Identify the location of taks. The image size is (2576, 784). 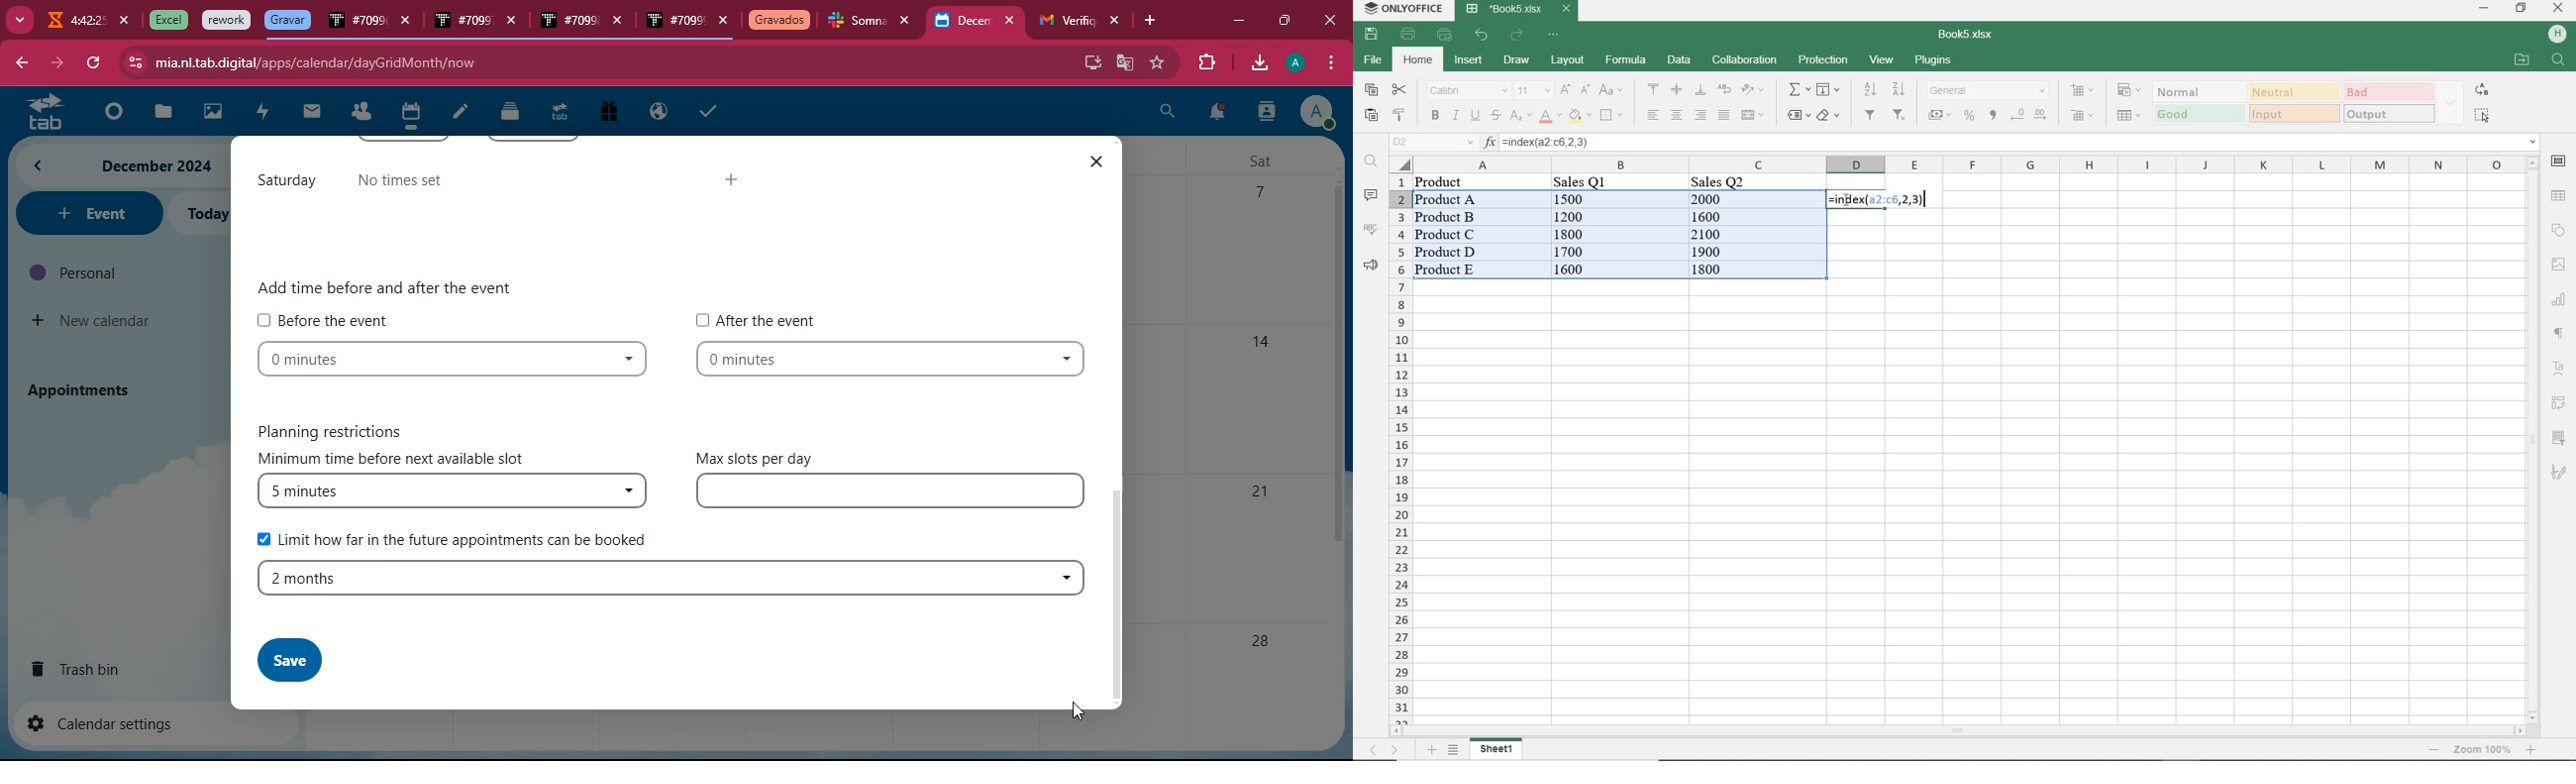
(711, 110).